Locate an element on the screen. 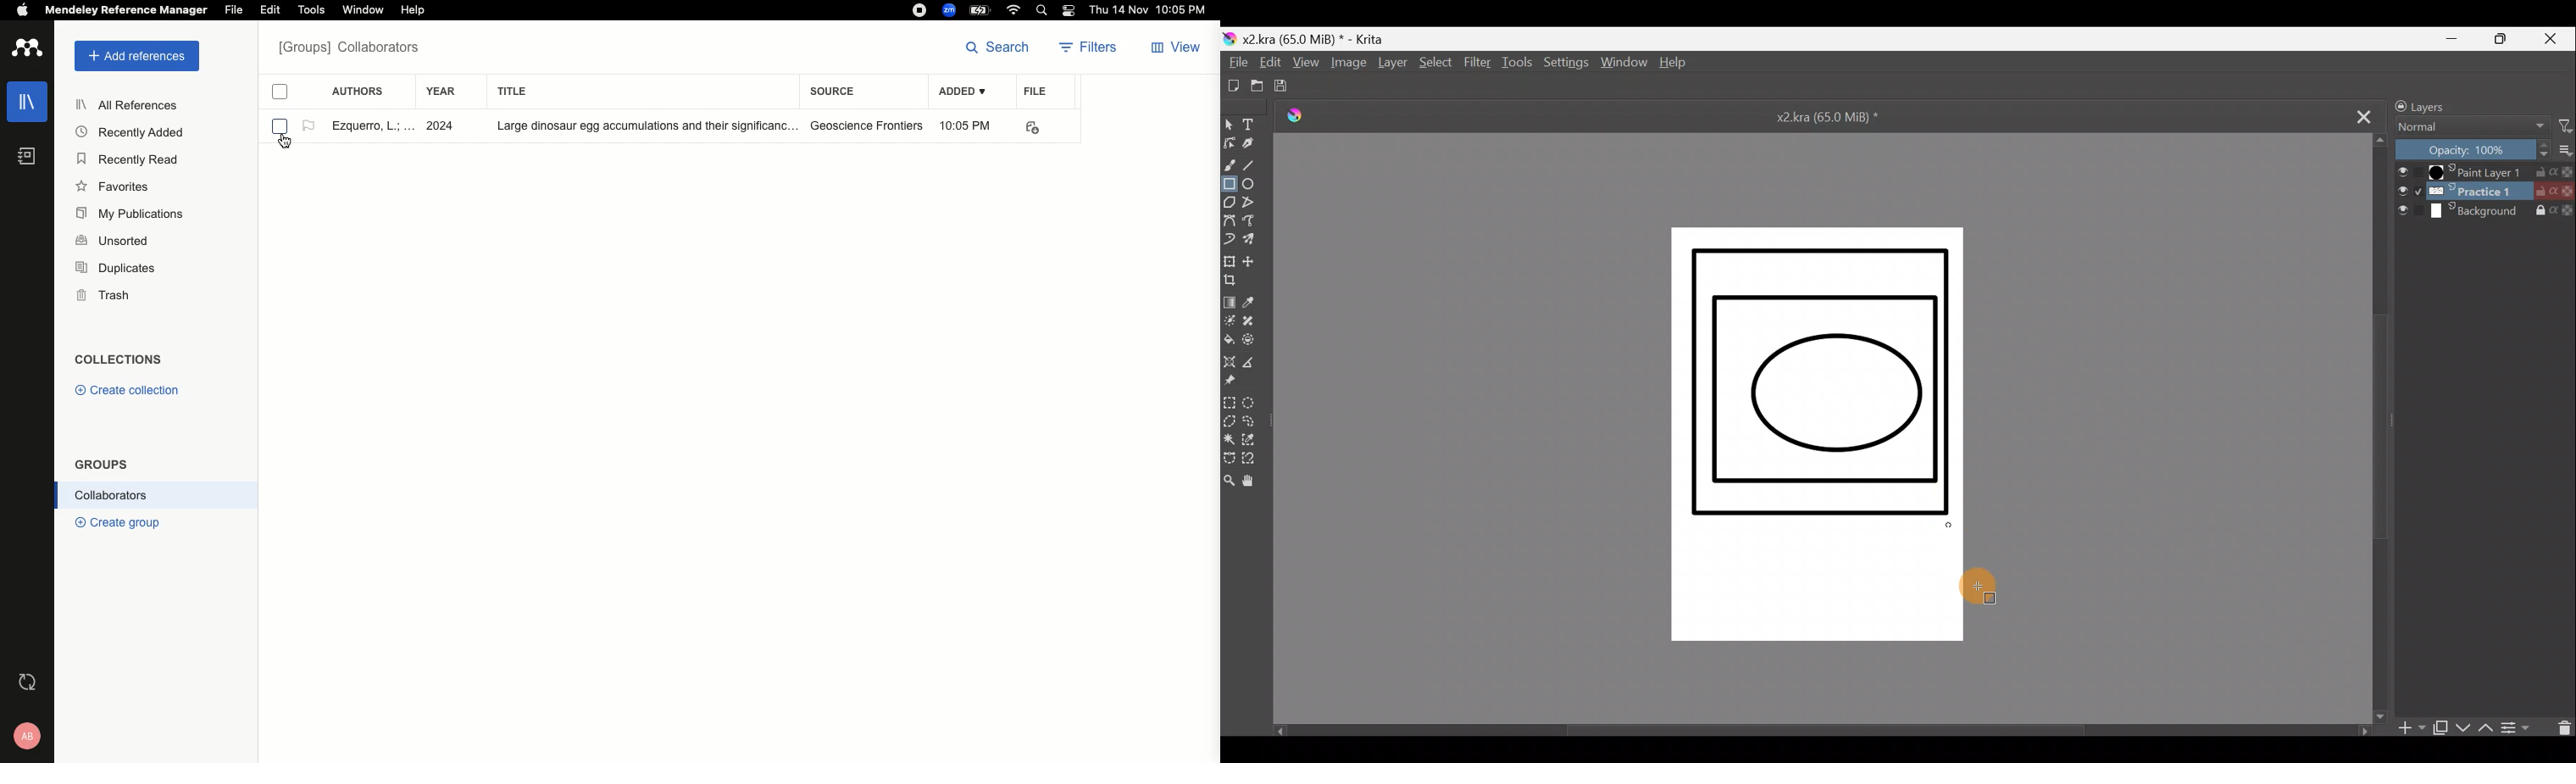  Bezier curve tool is located at coordinates (1229, 219).